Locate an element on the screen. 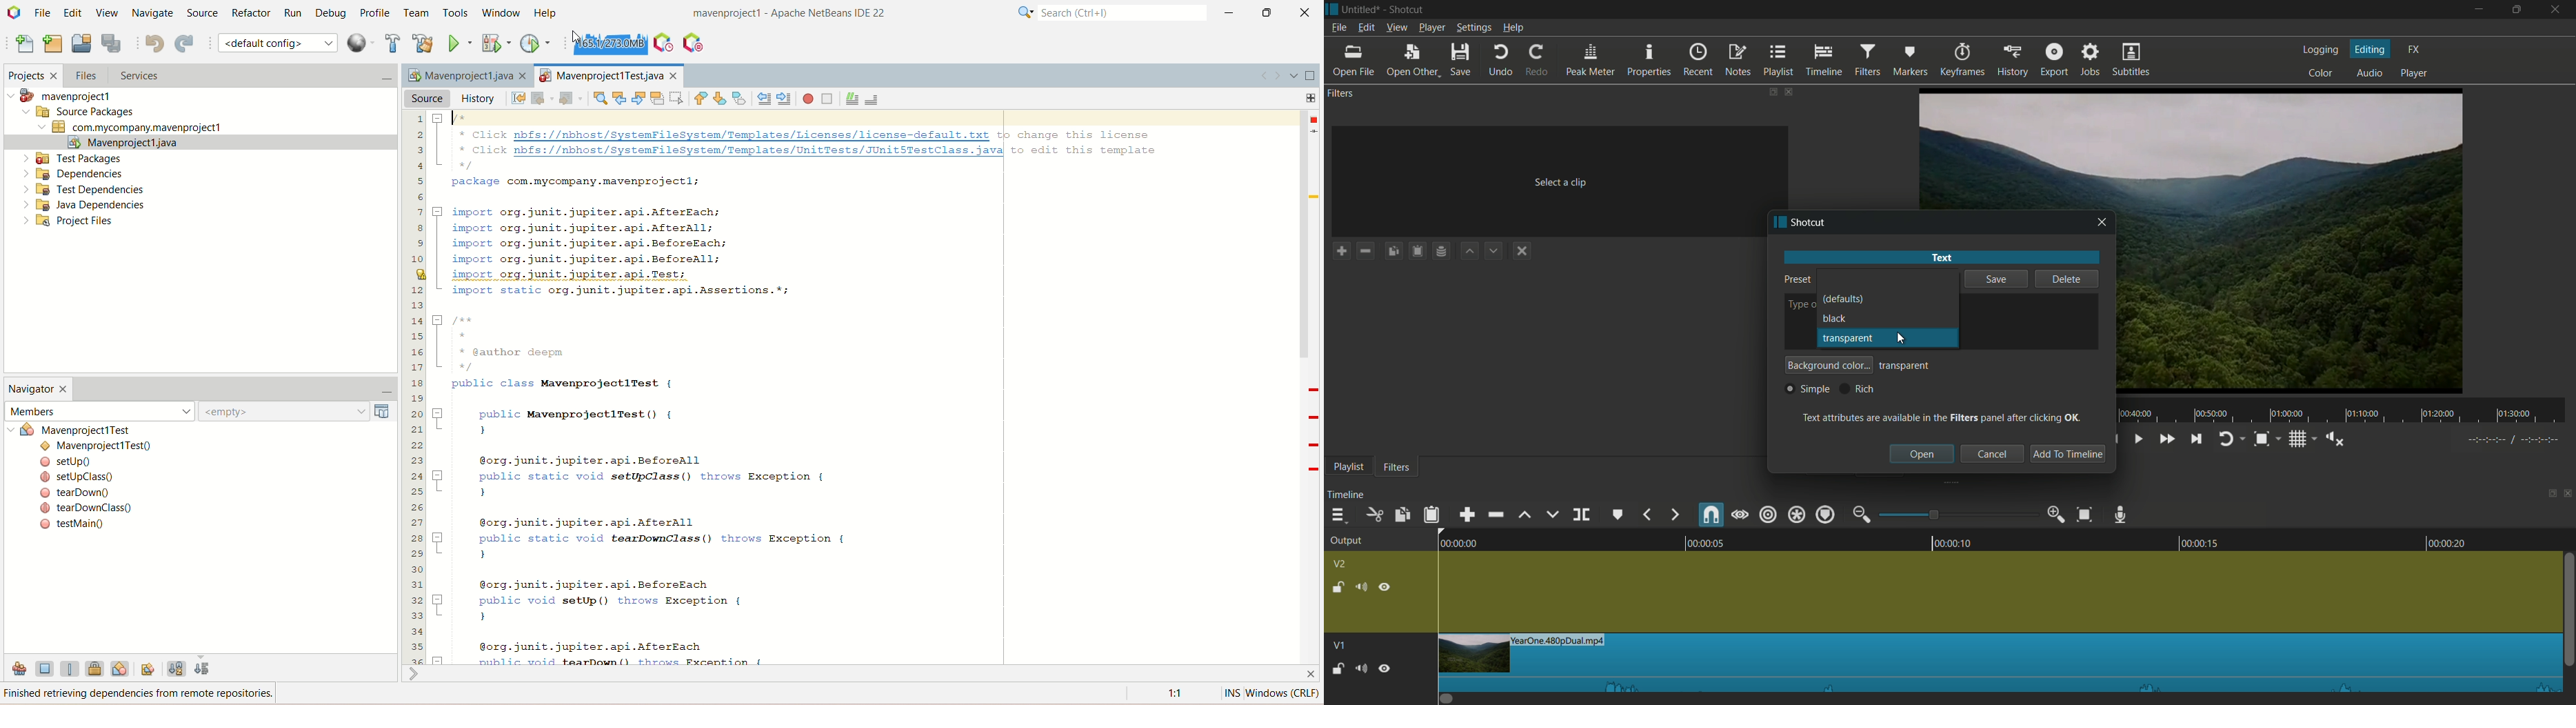 The width and height of the screenshot is (2576, 728). cancel is located at coordinates (1992, 454).